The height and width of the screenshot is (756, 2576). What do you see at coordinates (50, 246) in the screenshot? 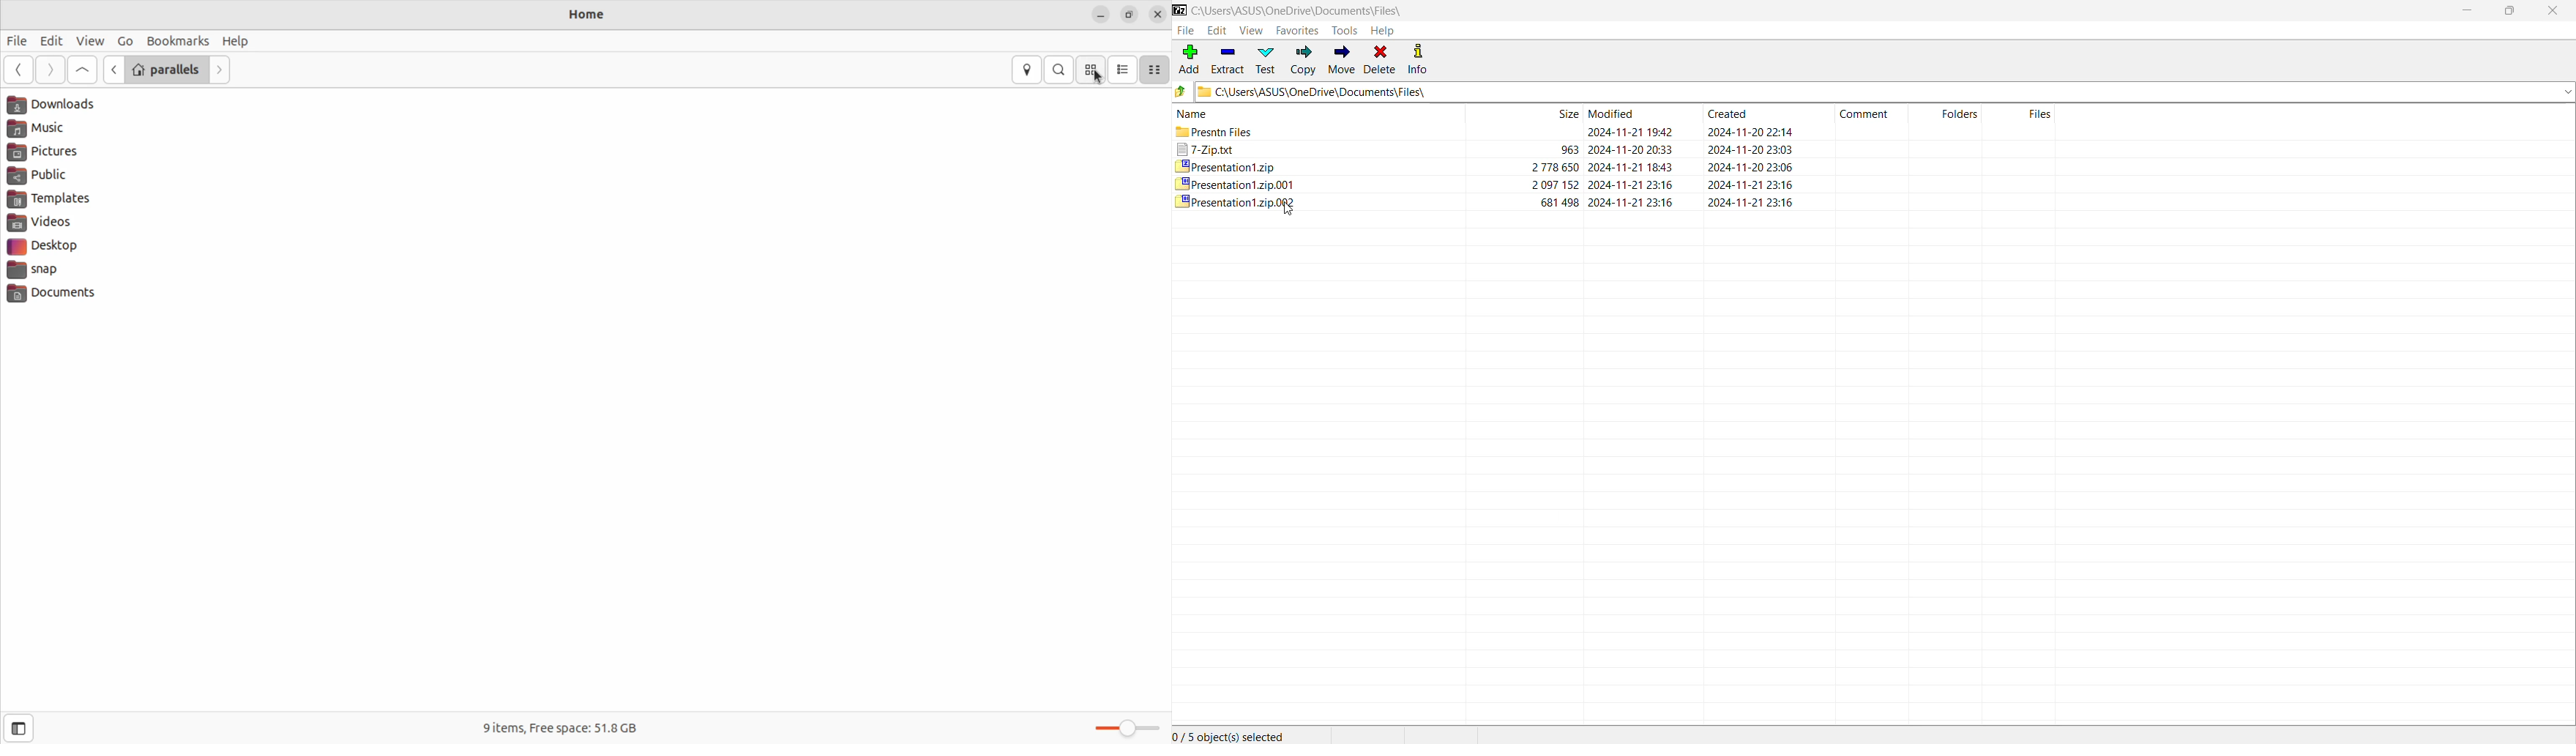
I see `desktop` at bounding box center [50, 246].